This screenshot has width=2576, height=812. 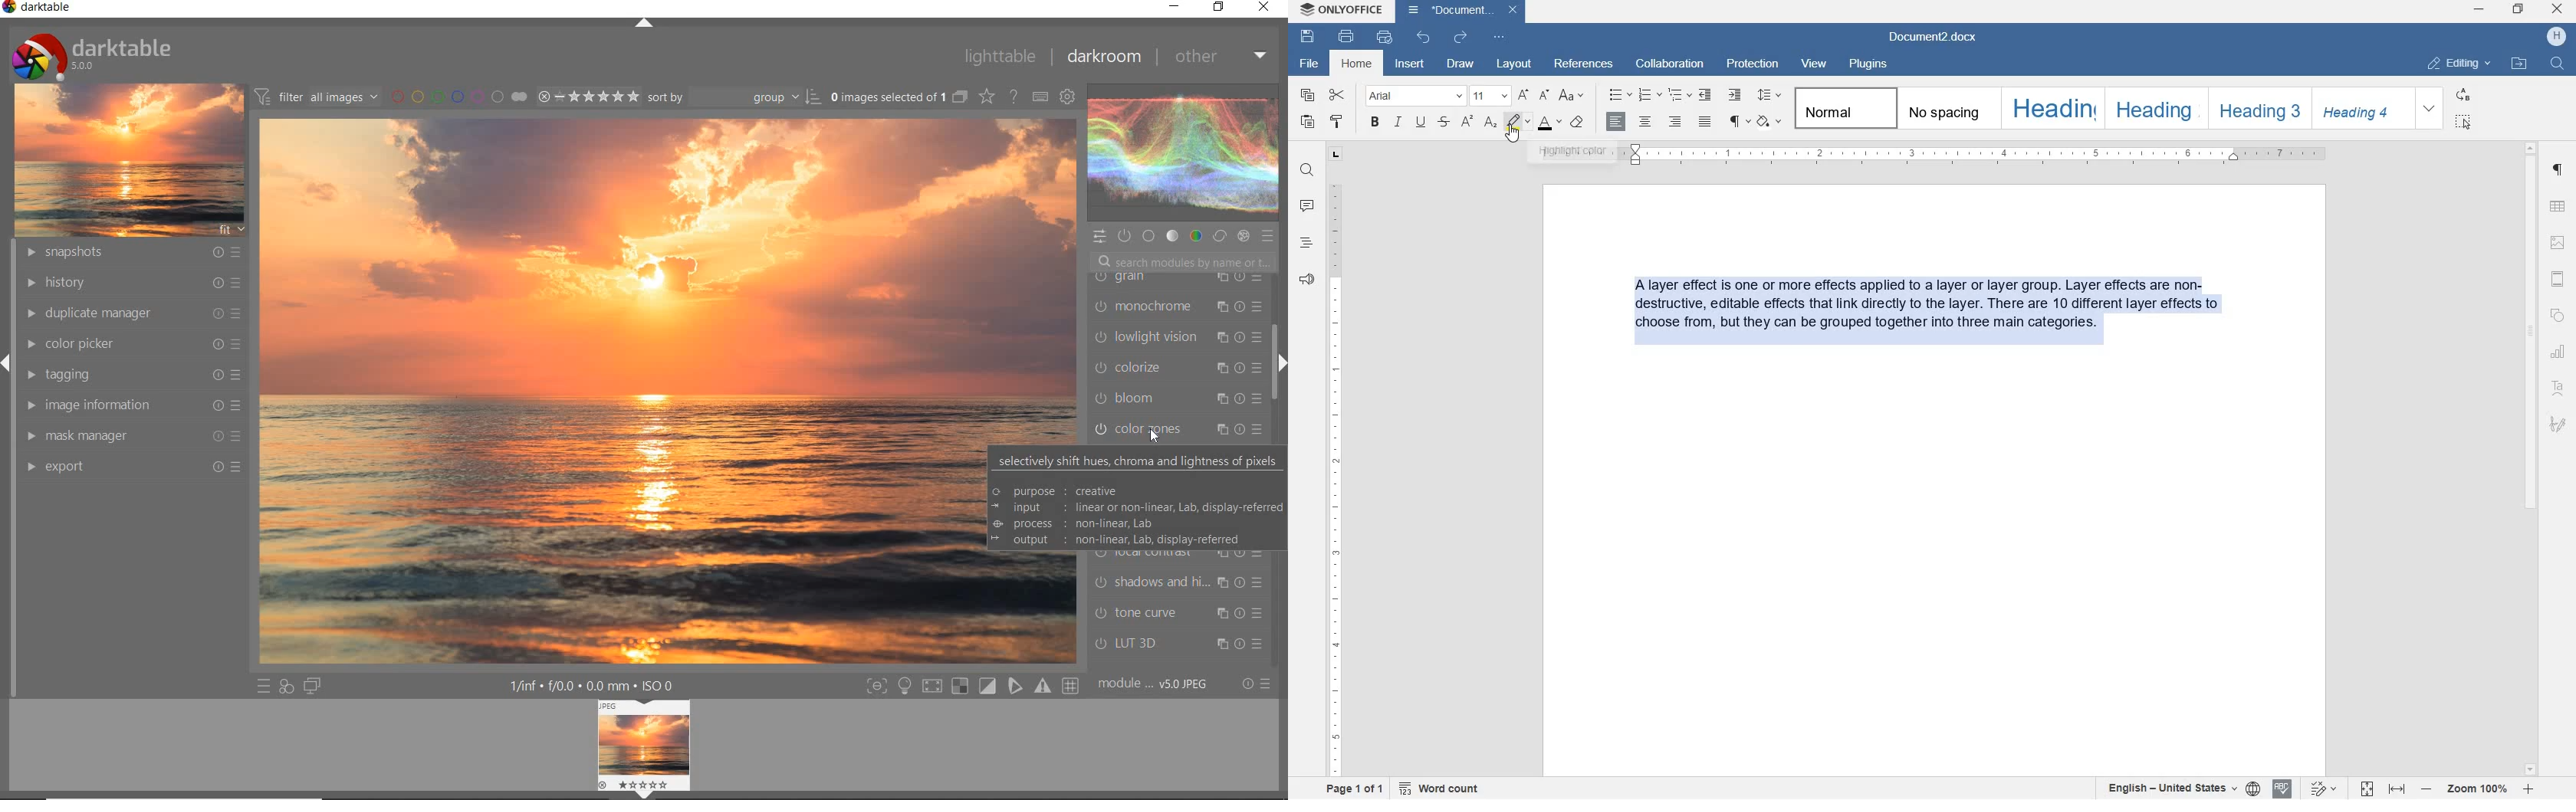 What do you see at coordinates (1338, 96) in the screenshot?
I see `CUT` at bounding box center [1338, 96].